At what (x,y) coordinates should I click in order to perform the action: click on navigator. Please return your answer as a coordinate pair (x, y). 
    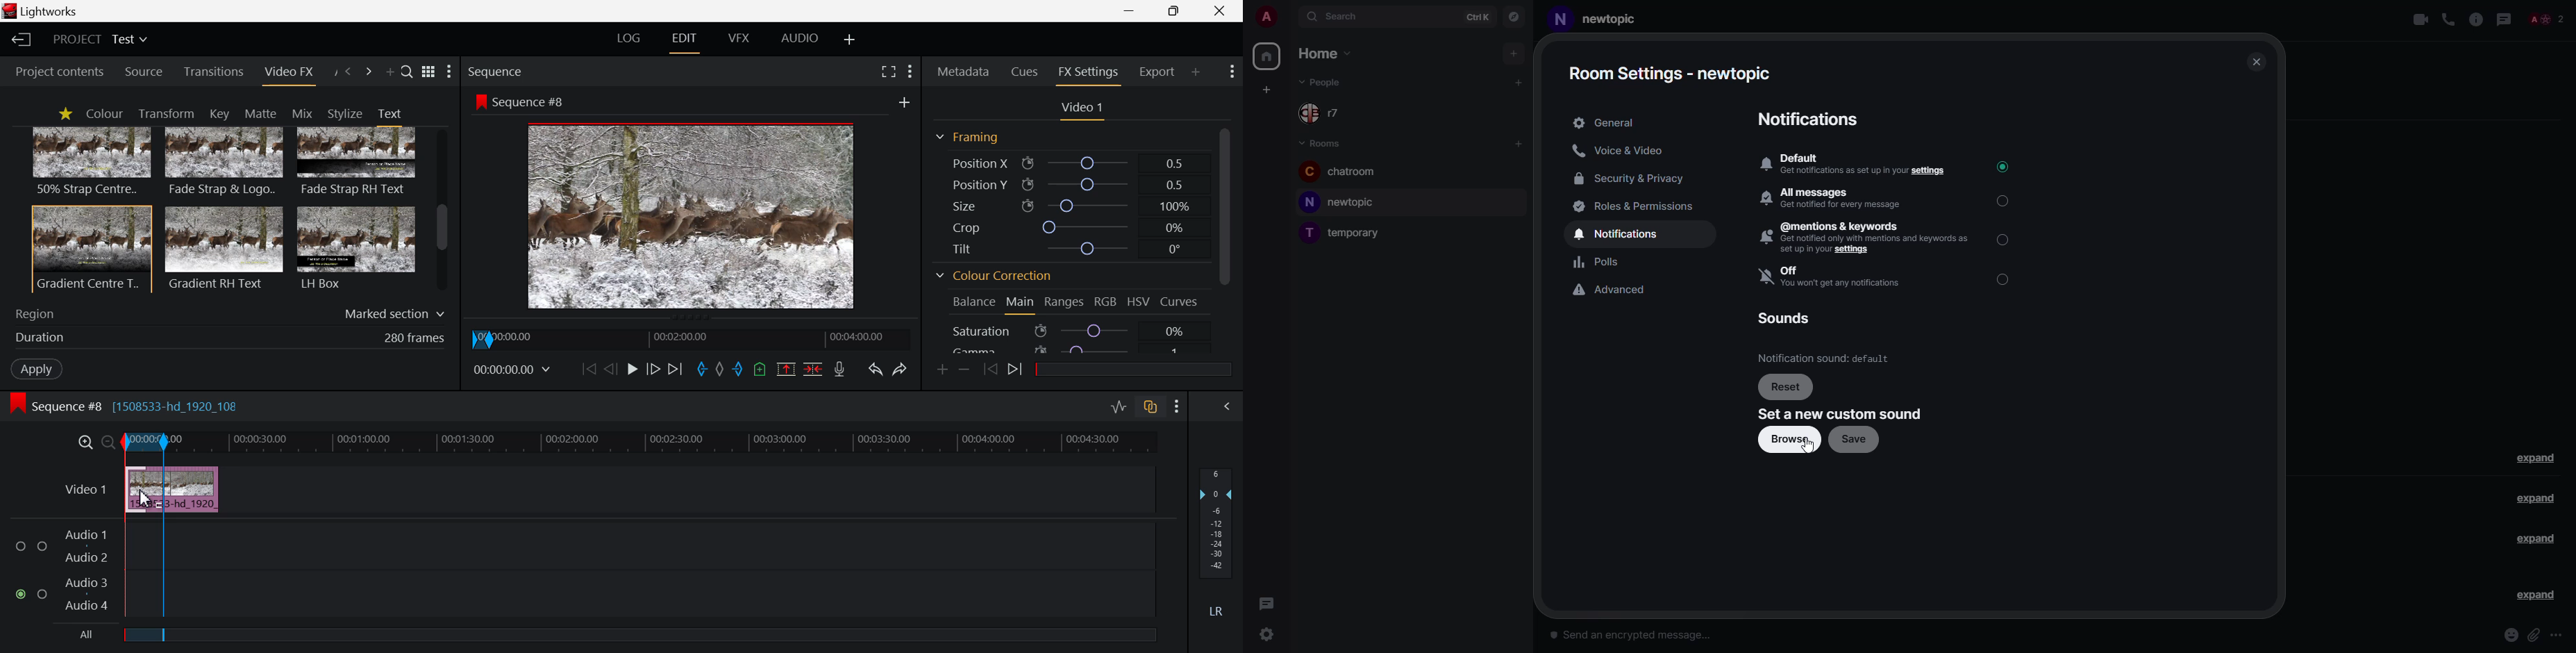
    Looking at the image, I should click on (1514, 17).